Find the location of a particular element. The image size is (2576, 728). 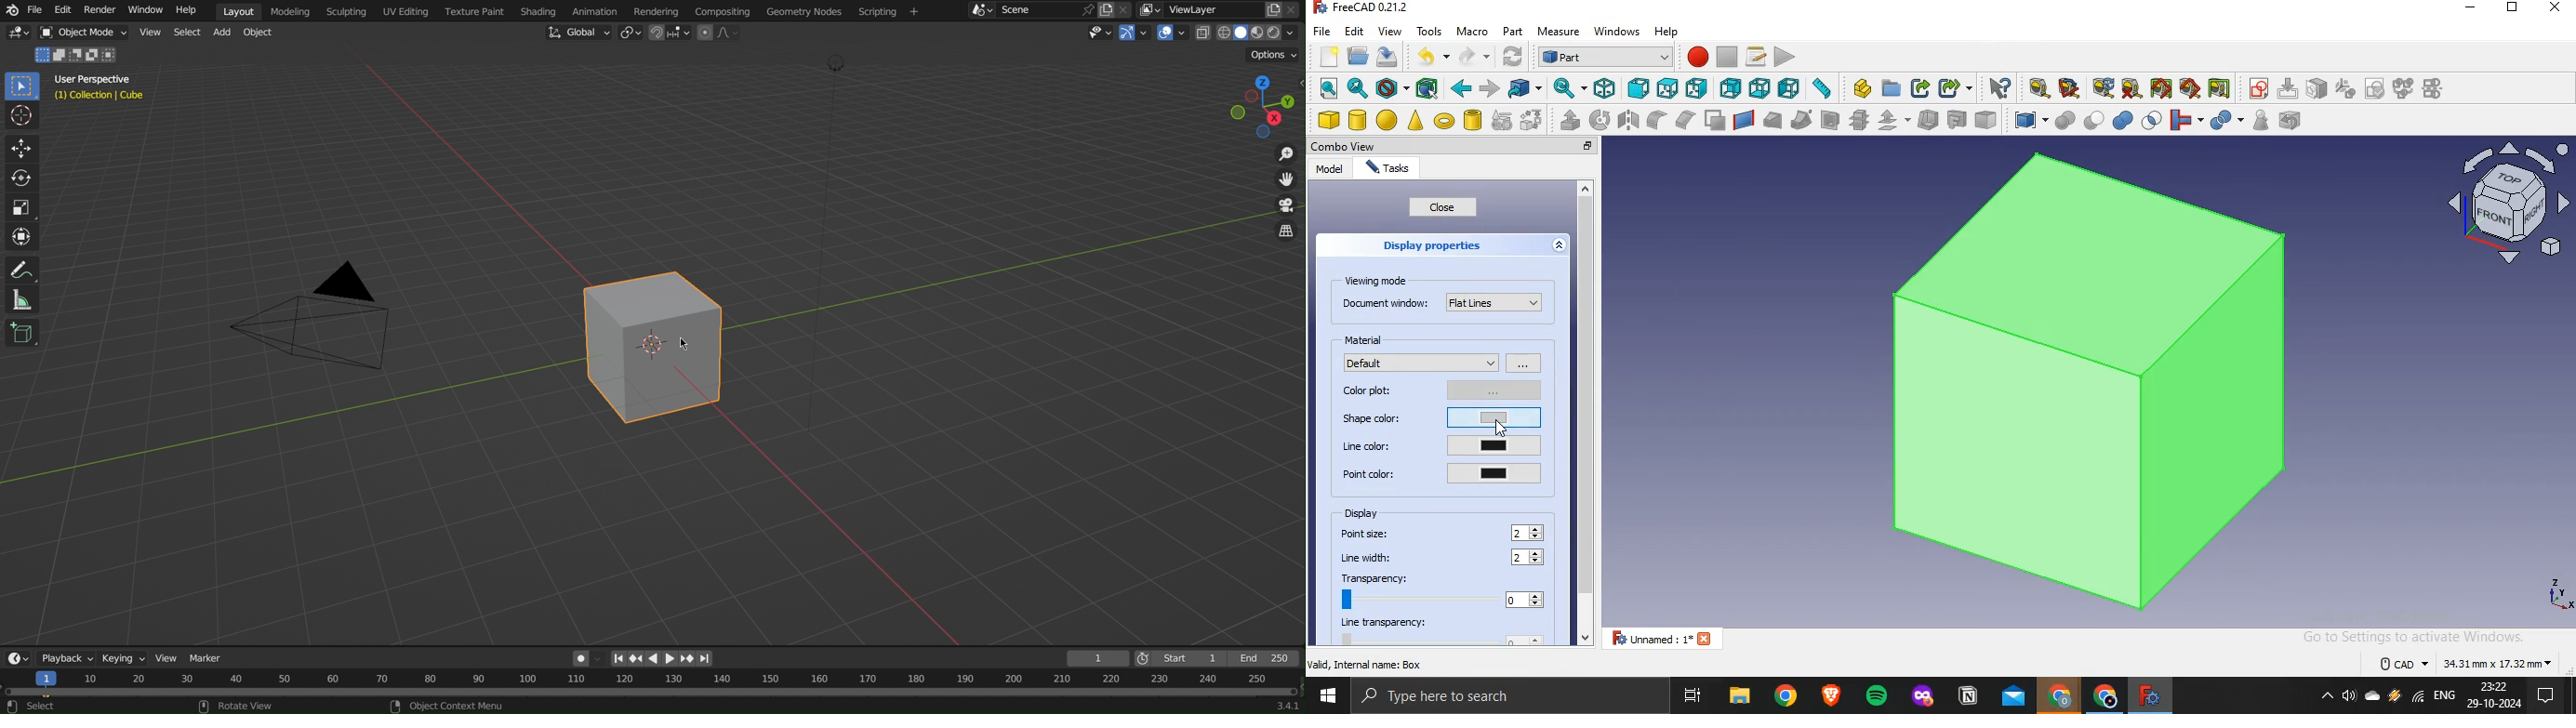

measure linear is located at coordinates (2039, 89).